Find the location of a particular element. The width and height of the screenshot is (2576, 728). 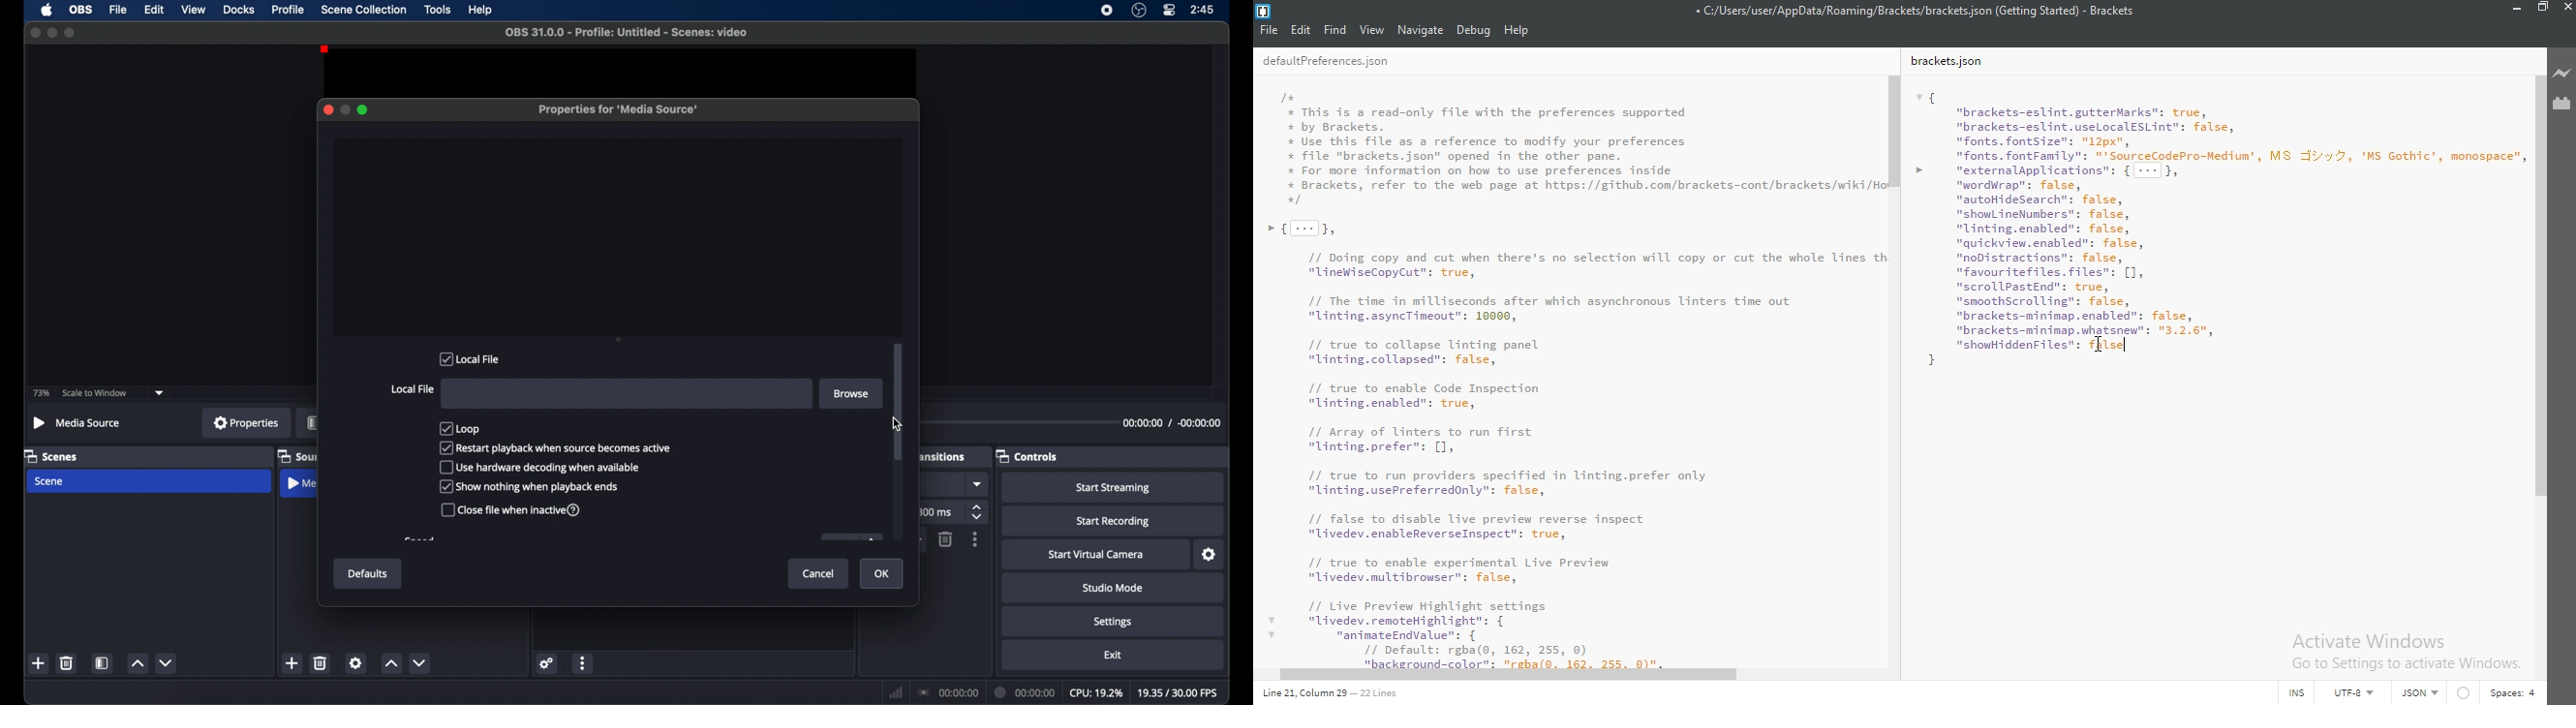

time is located at coordinates (1203, 9).